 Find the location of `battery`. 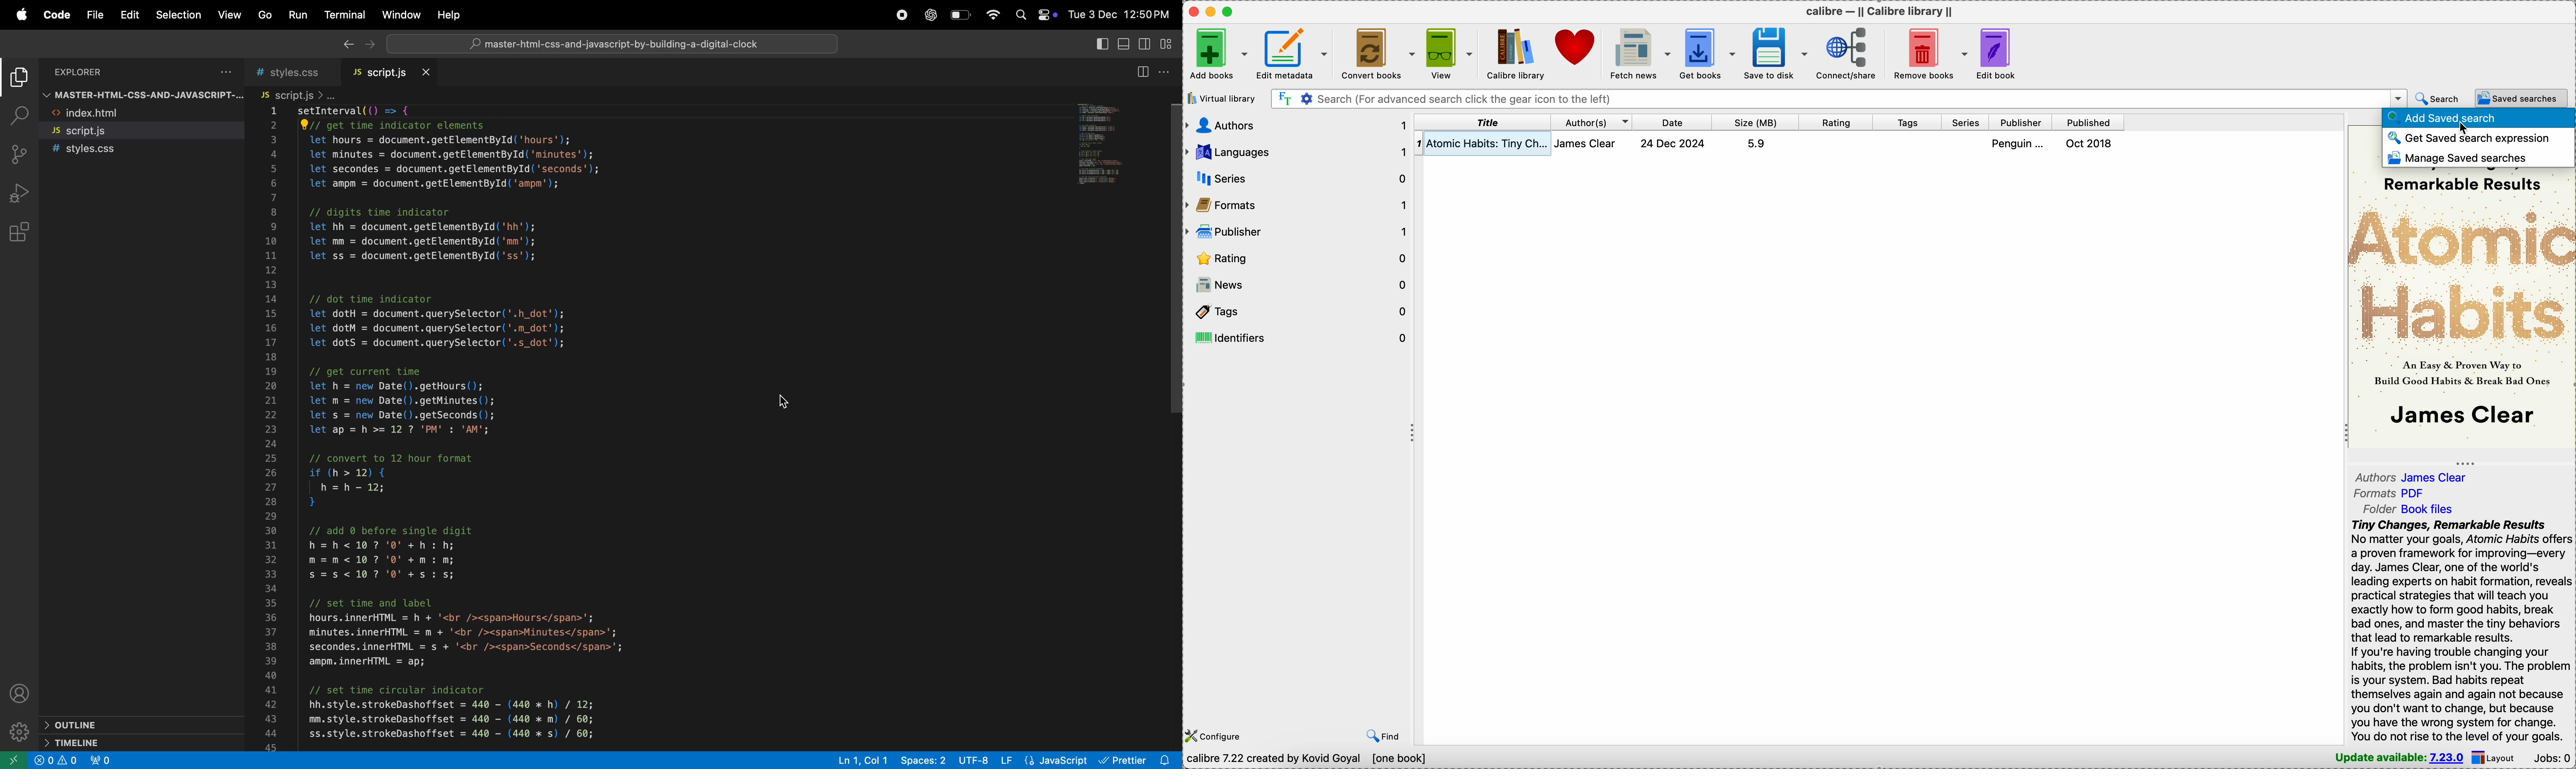

battery is located at coordinates (963, 15).